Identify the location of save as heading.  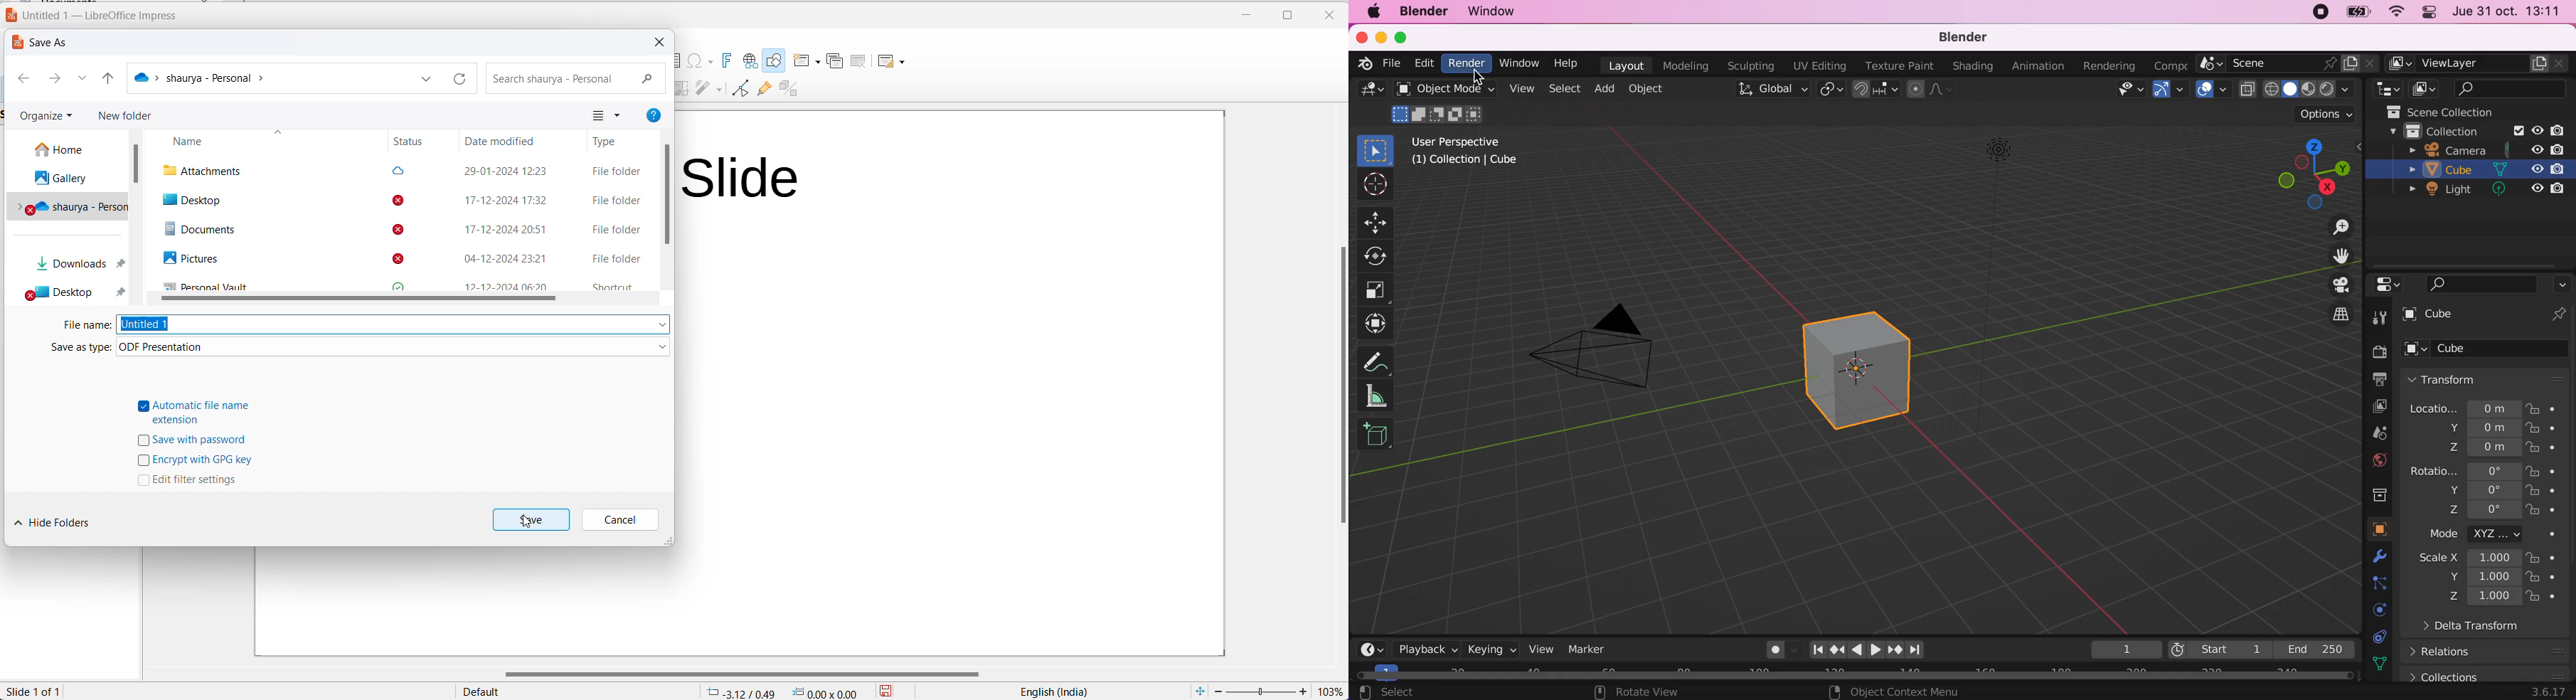
(45, 43).